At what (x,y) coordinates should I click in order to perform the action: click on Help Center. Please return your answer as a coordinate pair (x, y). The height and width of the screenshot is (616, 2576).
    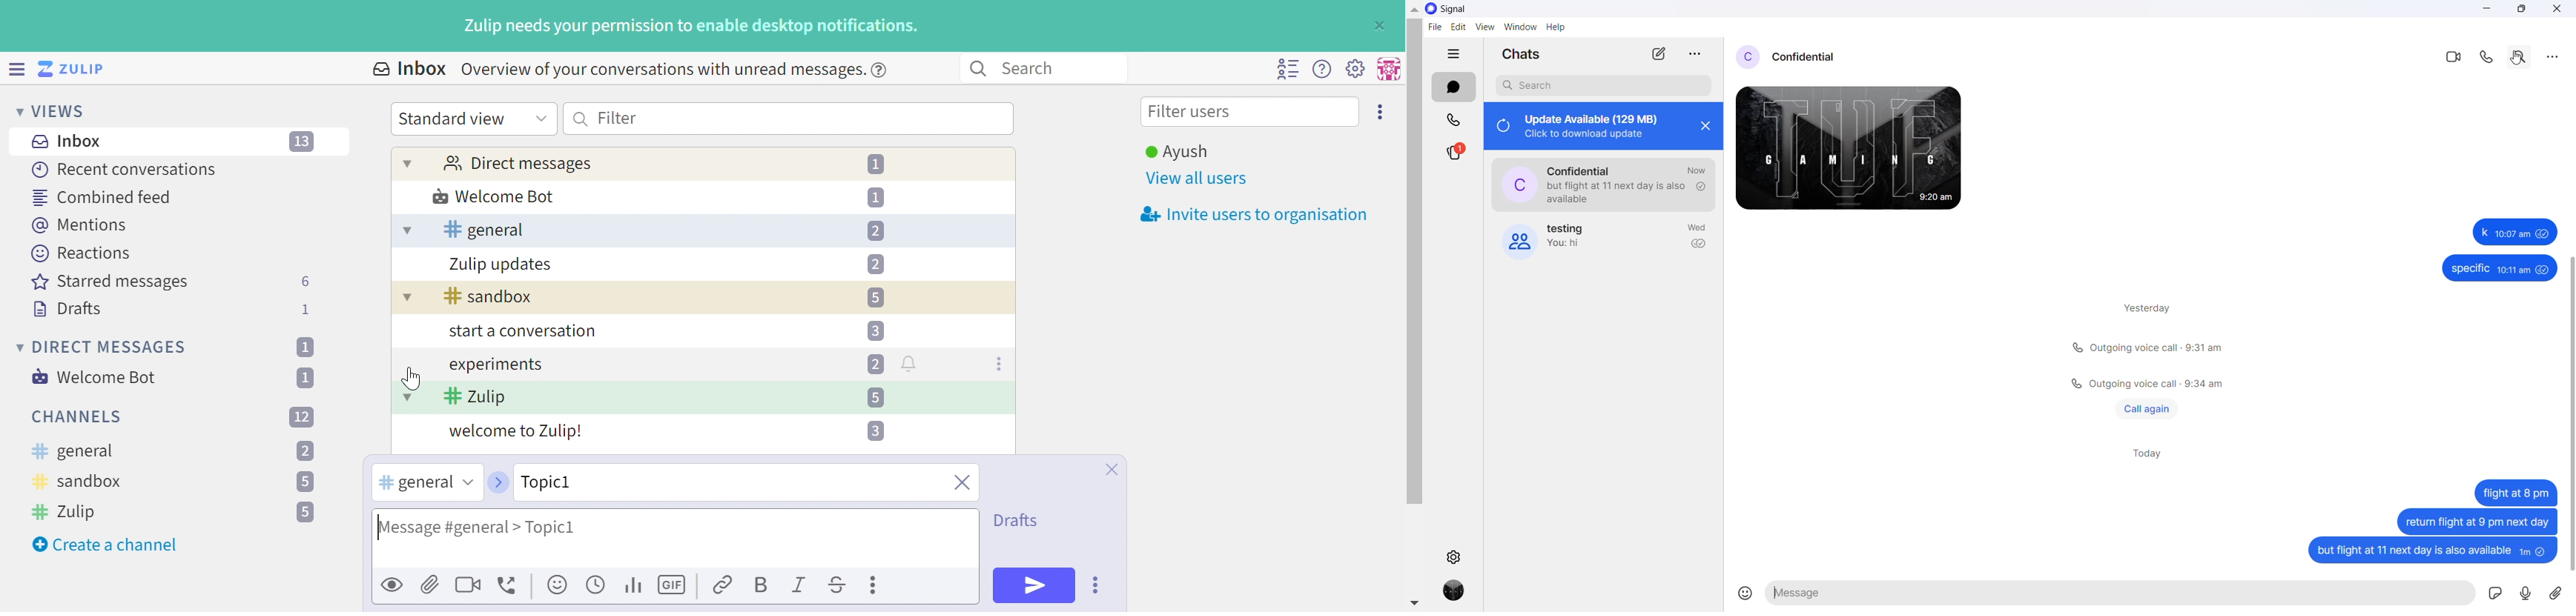
    Looking at the image, I should click on (883, 69).